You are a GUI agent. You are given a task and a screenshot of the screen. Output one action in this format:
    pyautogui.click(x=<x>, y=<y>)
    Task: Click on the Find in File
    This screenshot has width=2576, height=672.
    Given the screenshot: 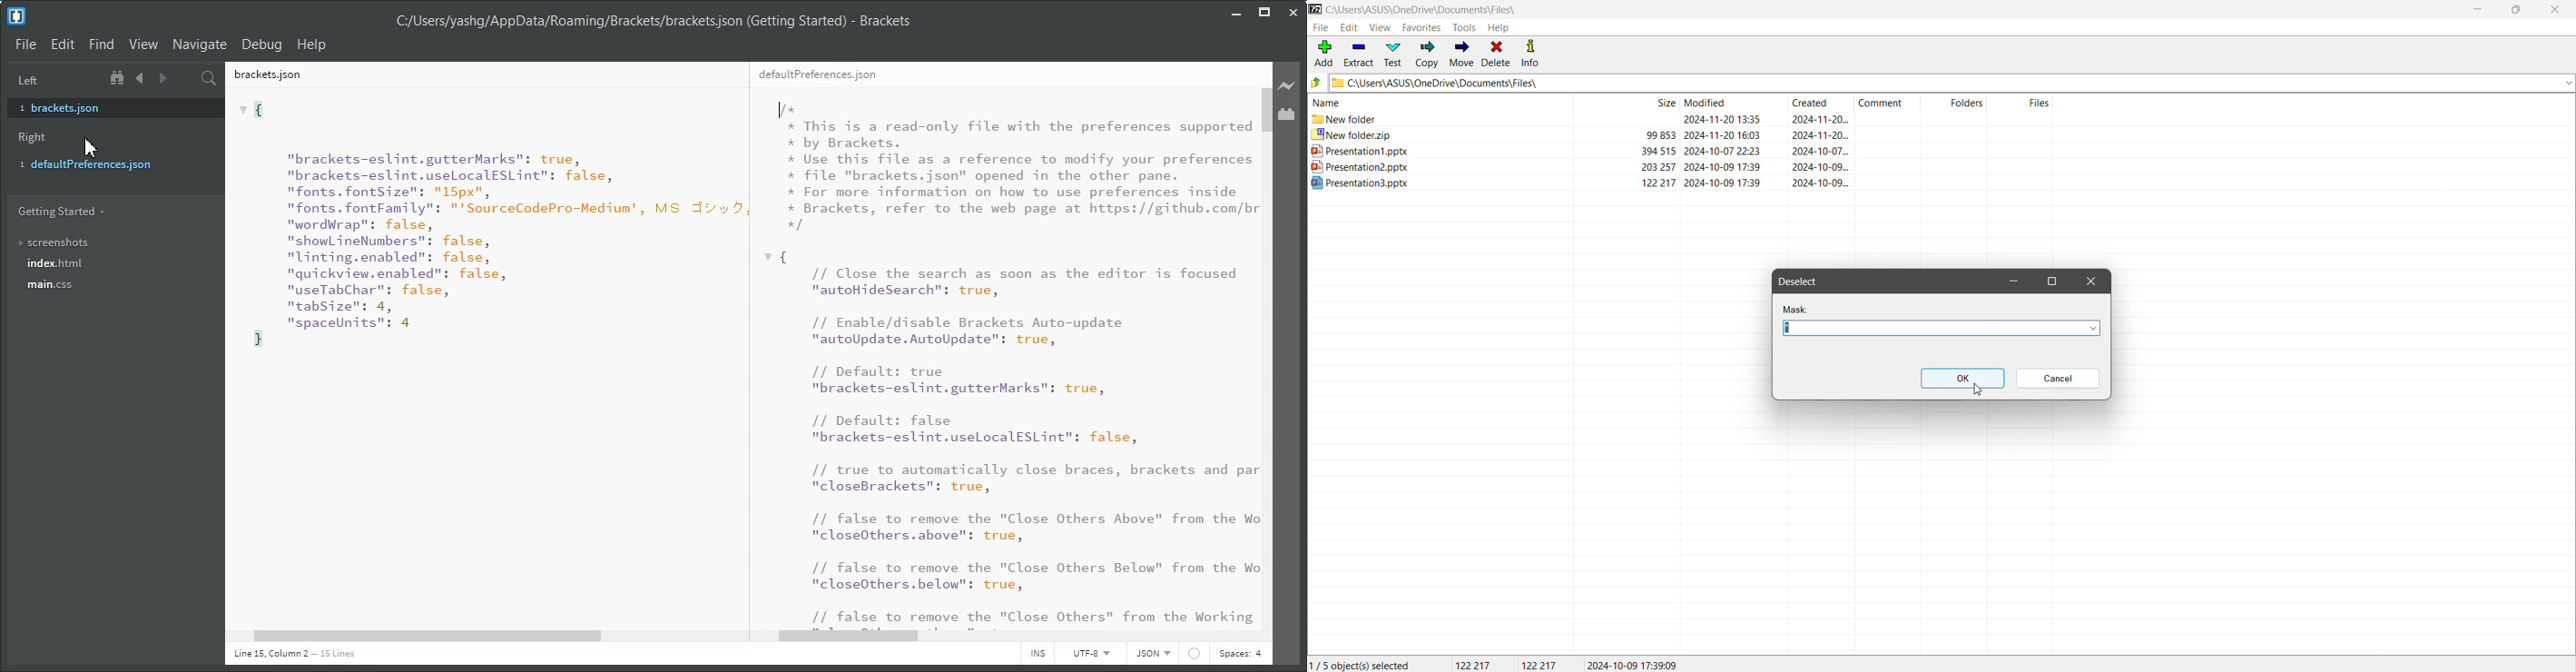 What is the action you would take?
    pyautogui.click(x=209, y=78)
    